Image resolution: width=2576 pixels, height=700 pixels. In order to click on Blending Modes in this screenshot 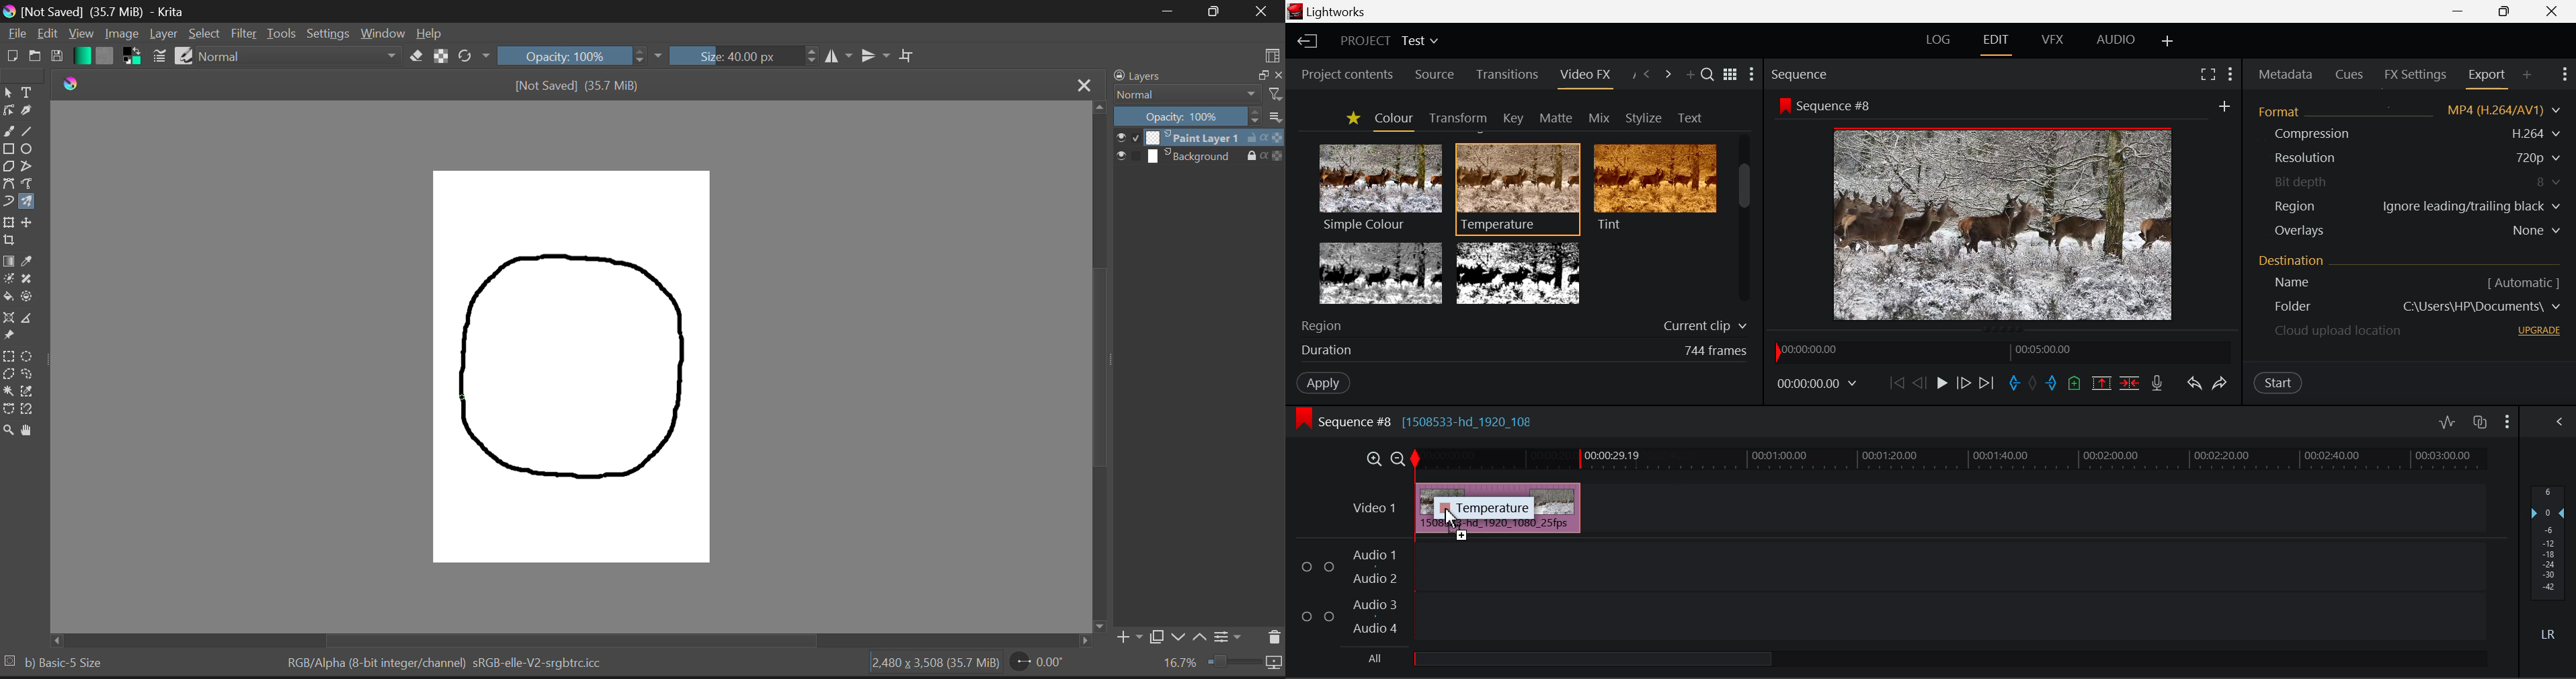, I will do `click(1185, 94)`.